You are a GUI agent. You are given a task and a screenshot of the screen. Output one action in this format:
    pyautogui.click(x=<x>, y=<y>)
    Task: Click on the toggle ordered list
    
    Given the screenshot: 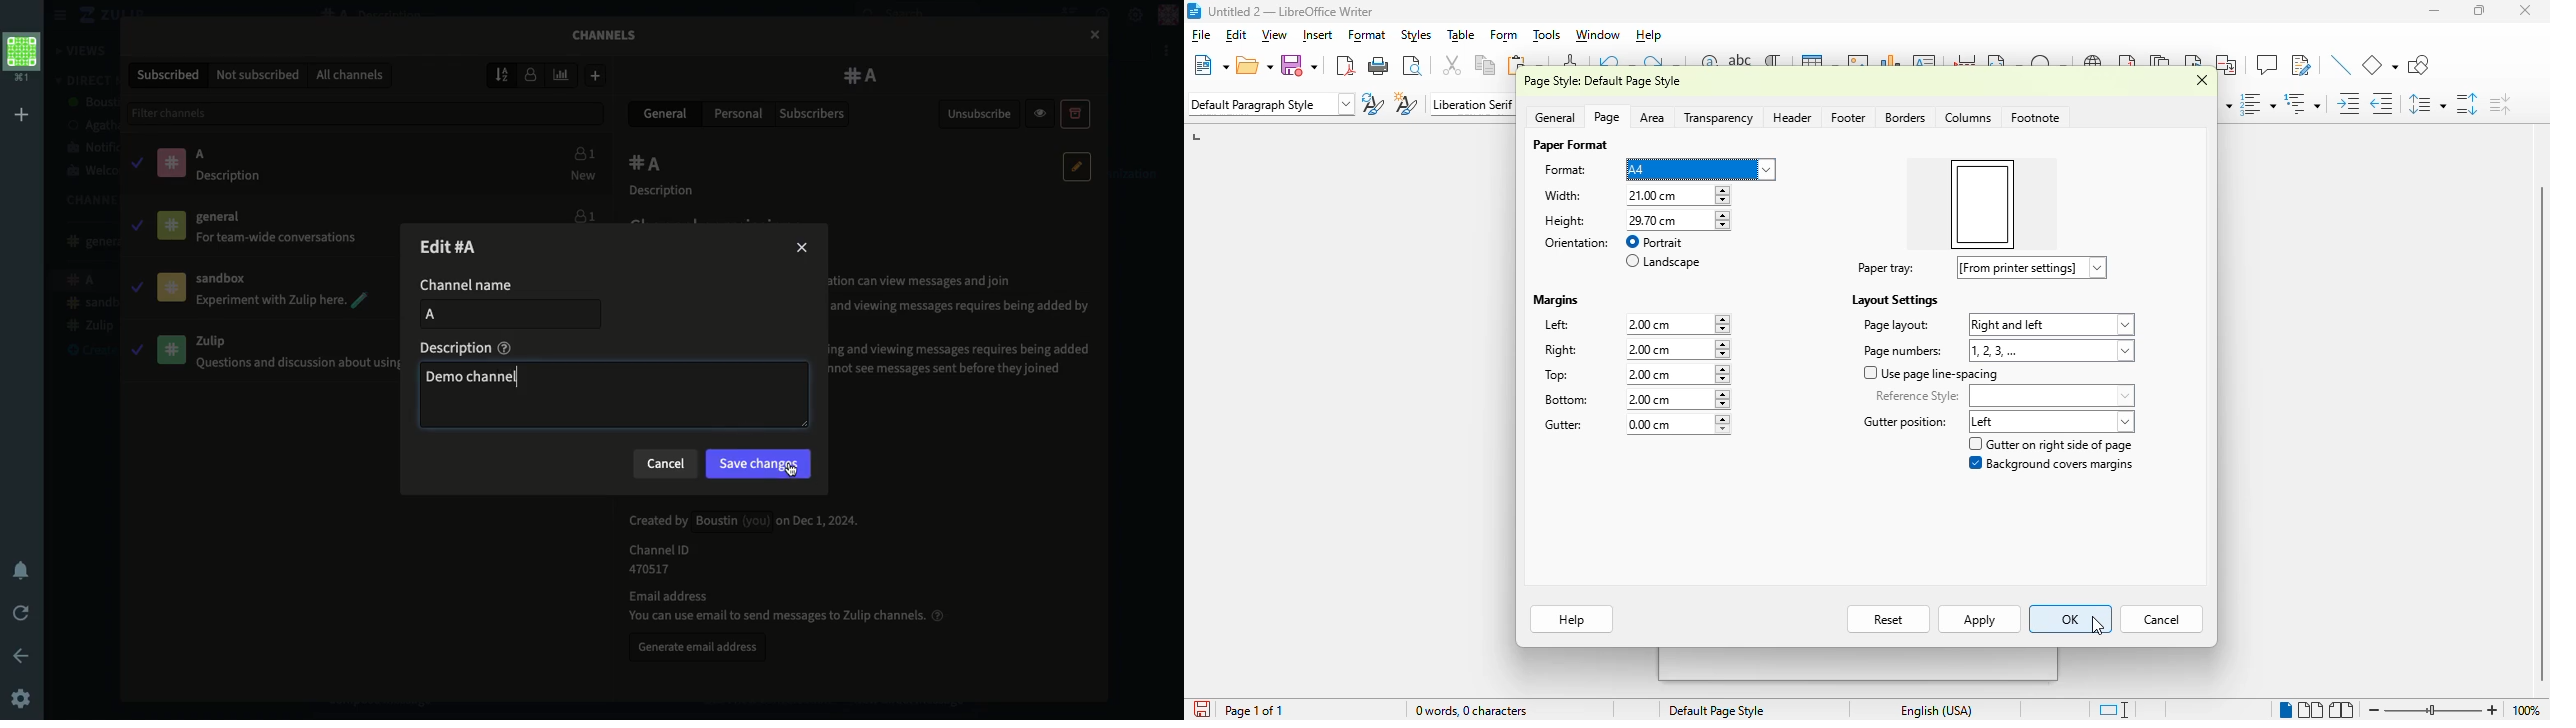 What is the action you would take?
    pyautogui.click(x=2257, y=104)
    